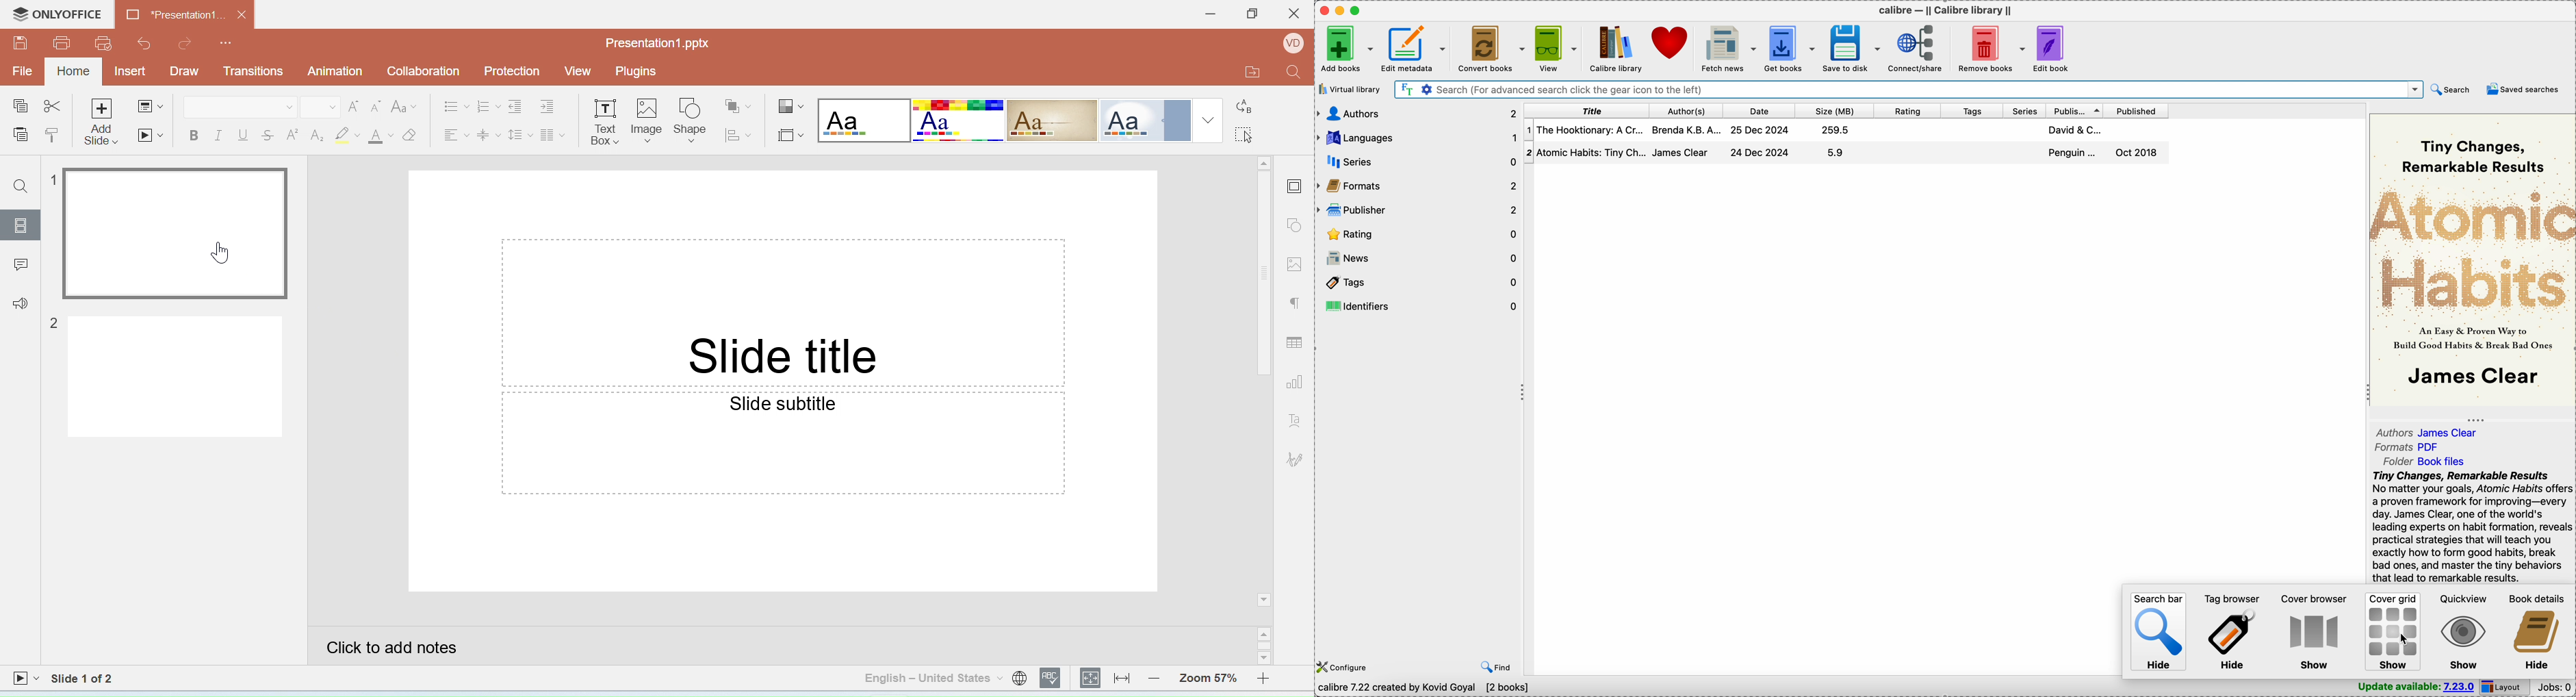 This screenshot has height=700, width=2576. What do you see at coordinates (1418, 161) in the screenshot?
I see `series` at bounding box center [1418, 161].